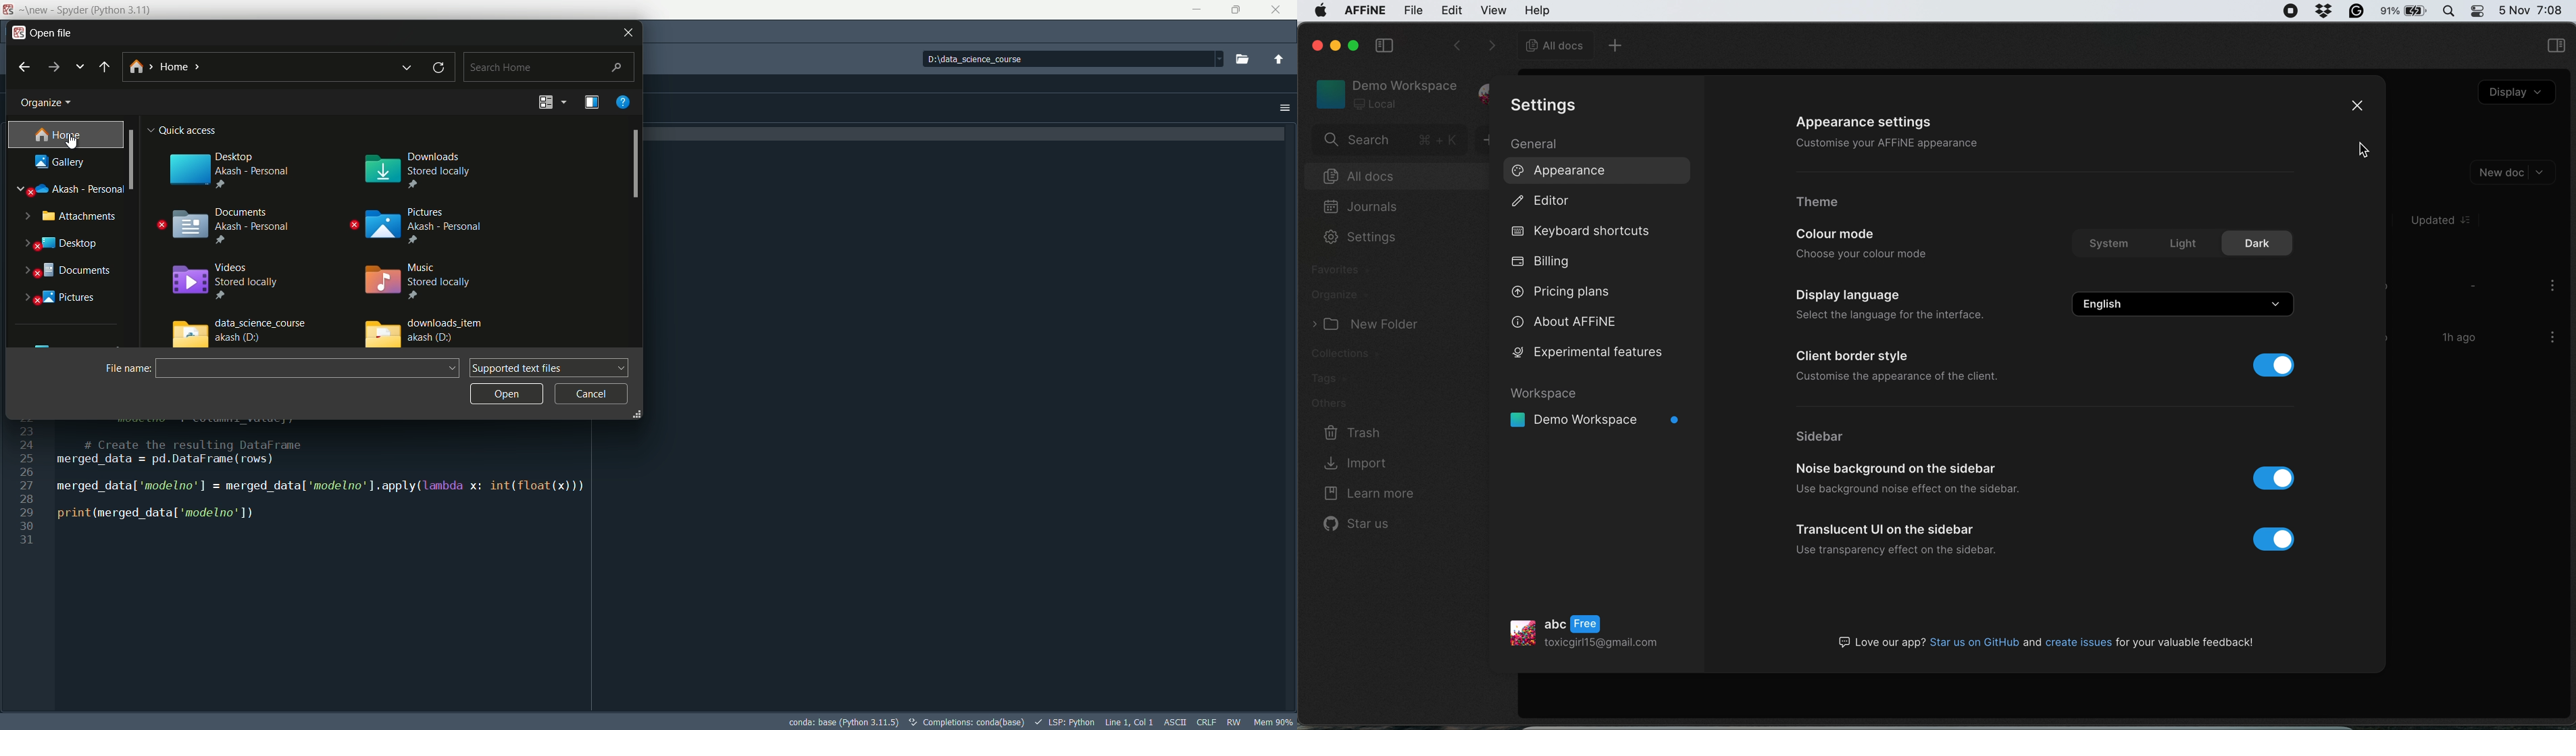 The width and height of the screenshot is (2576, 756). What do you see at coordinates (2519, 170) in the screenshot?
I see `new doc` at bounding box center [2519, 170].